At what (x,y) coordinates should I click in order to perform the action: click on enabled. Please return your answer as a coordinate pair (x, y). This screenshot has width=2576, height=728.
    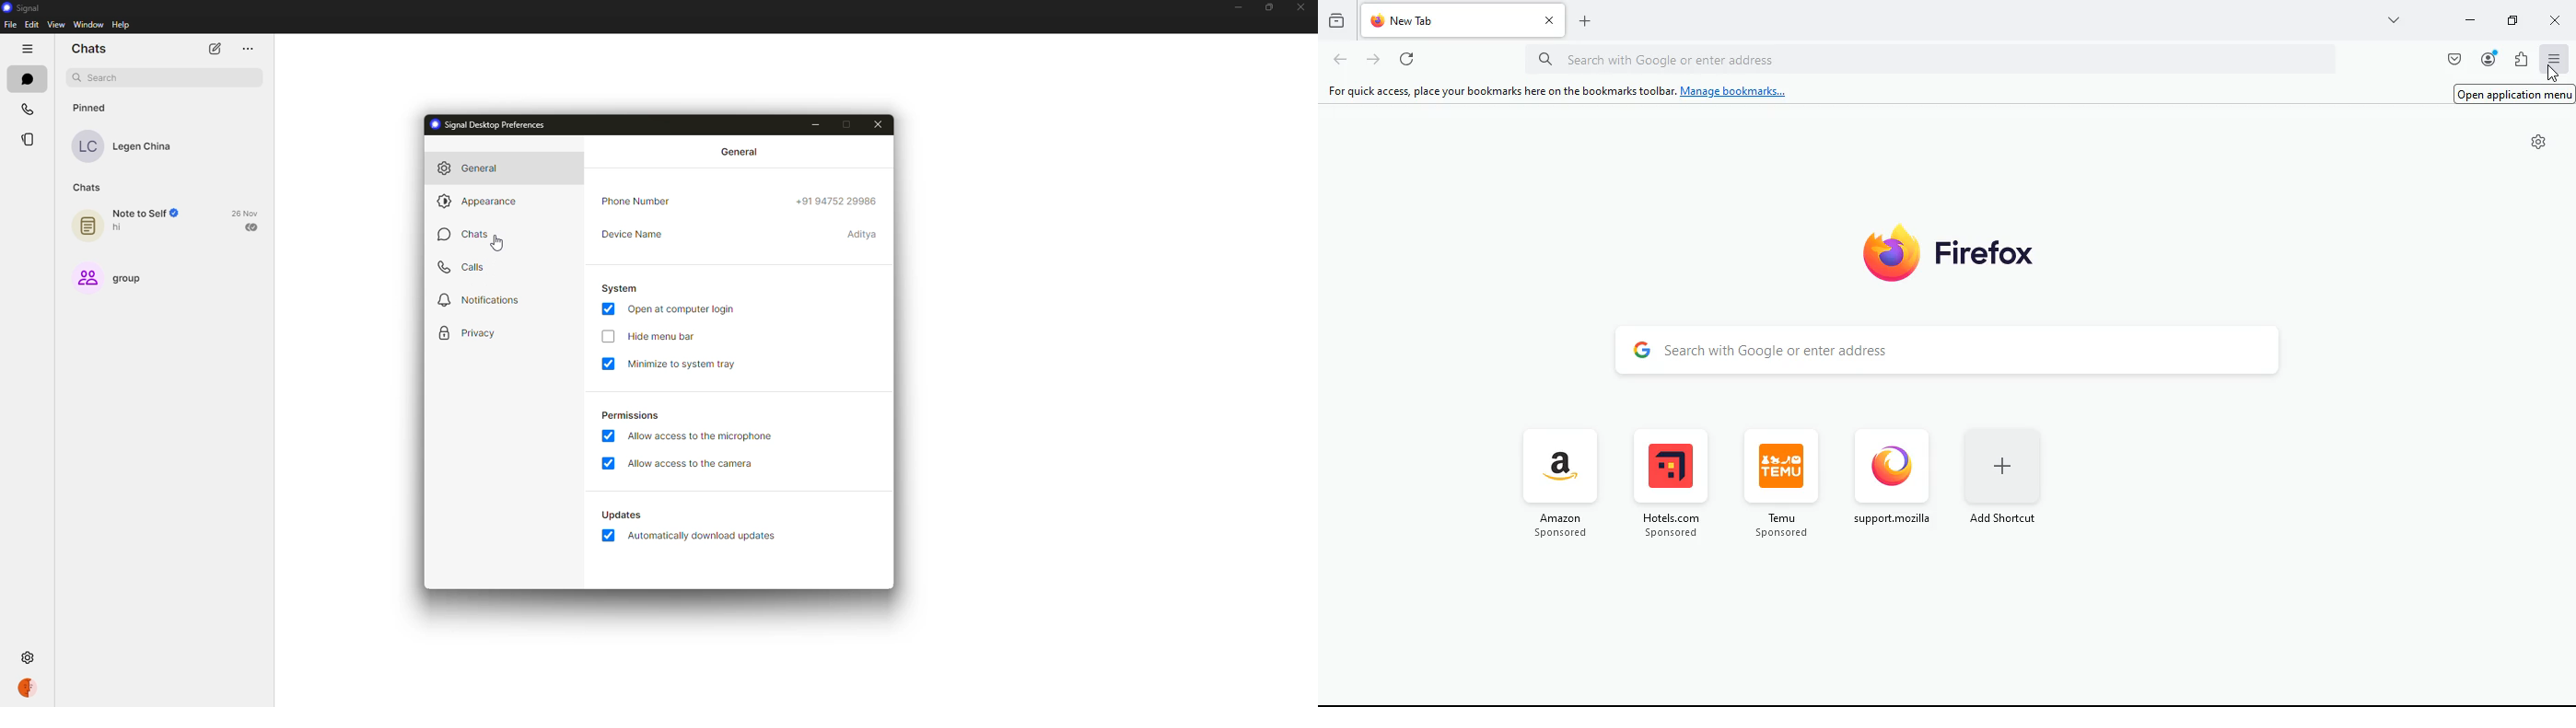
    Looking at the image, I should click on (608, 364).